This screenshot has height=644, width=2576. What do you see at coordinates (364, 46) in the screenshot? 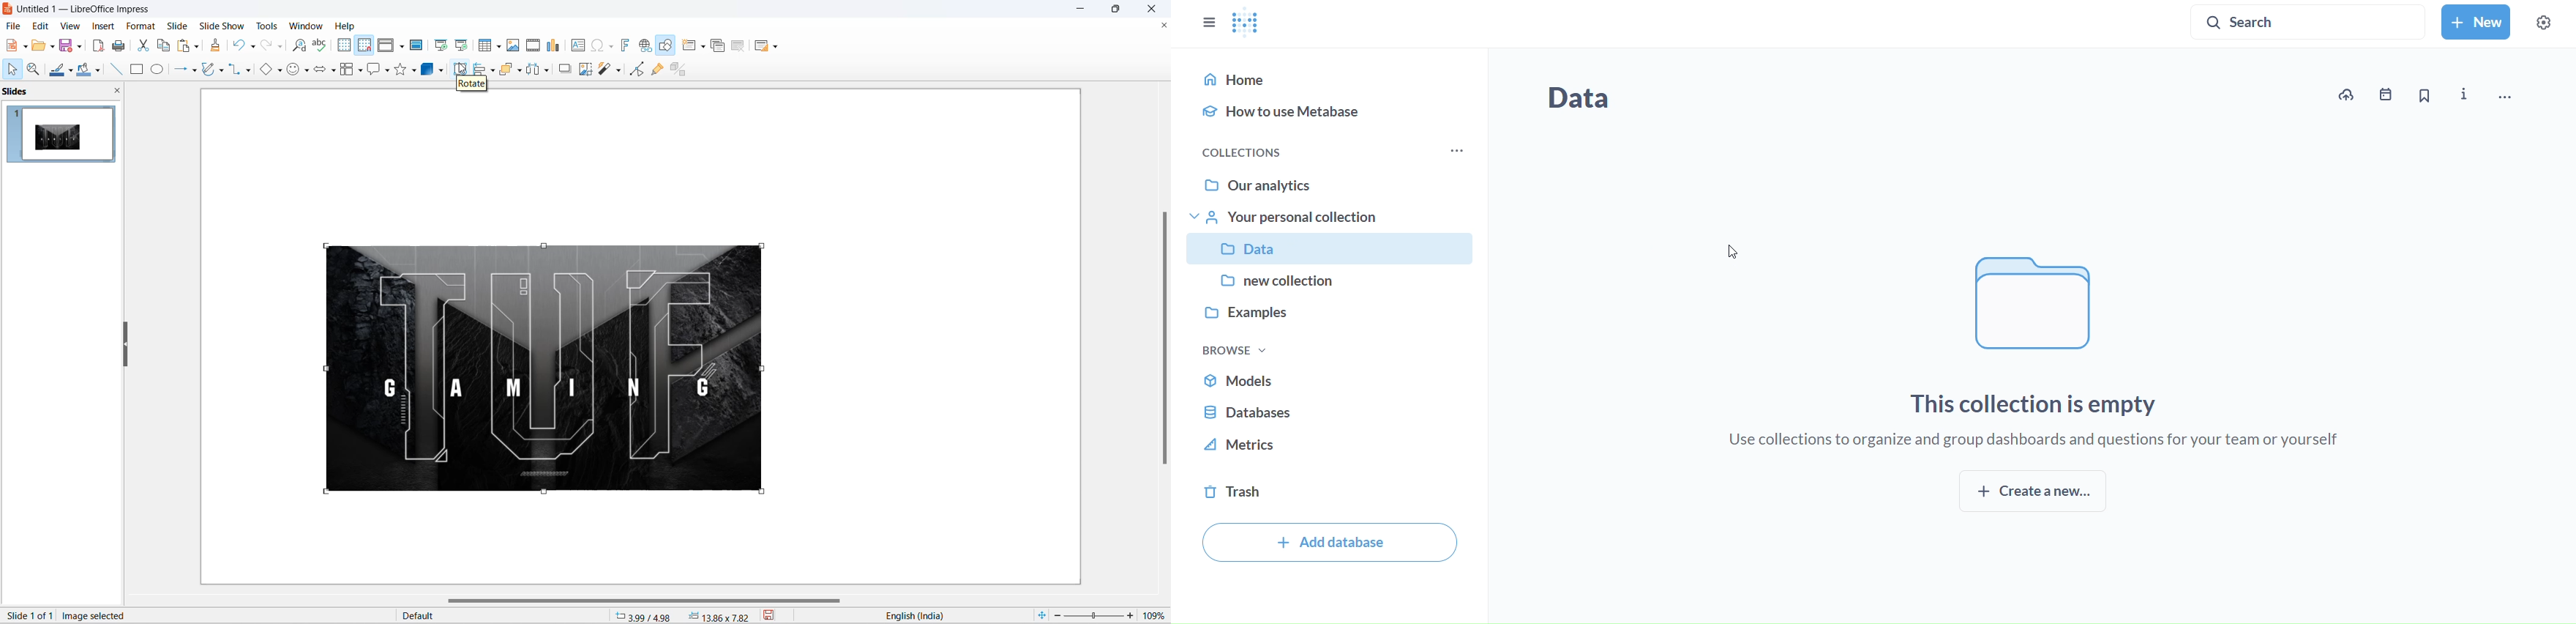
I see `snap to grid` at bounding box center [364, 46].